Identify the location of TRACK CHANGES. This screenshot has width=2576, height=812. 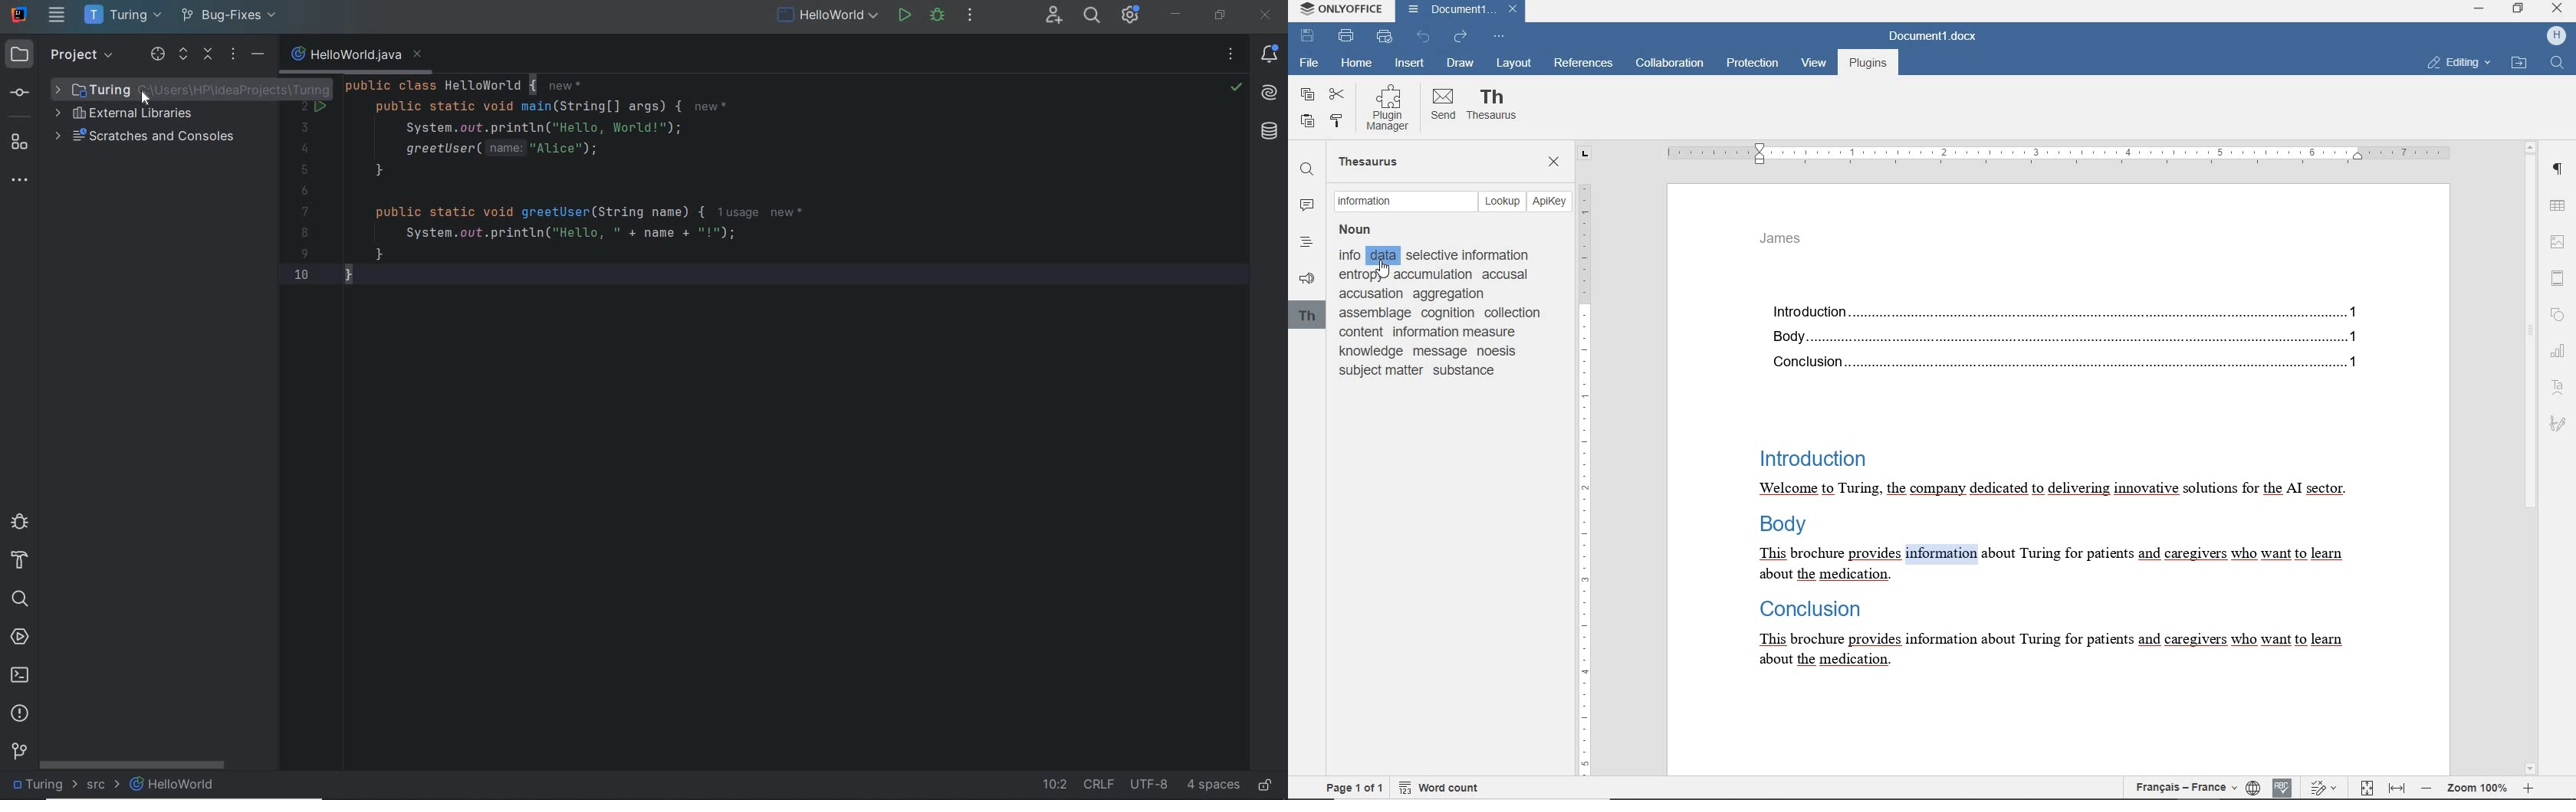
(2321, 786).